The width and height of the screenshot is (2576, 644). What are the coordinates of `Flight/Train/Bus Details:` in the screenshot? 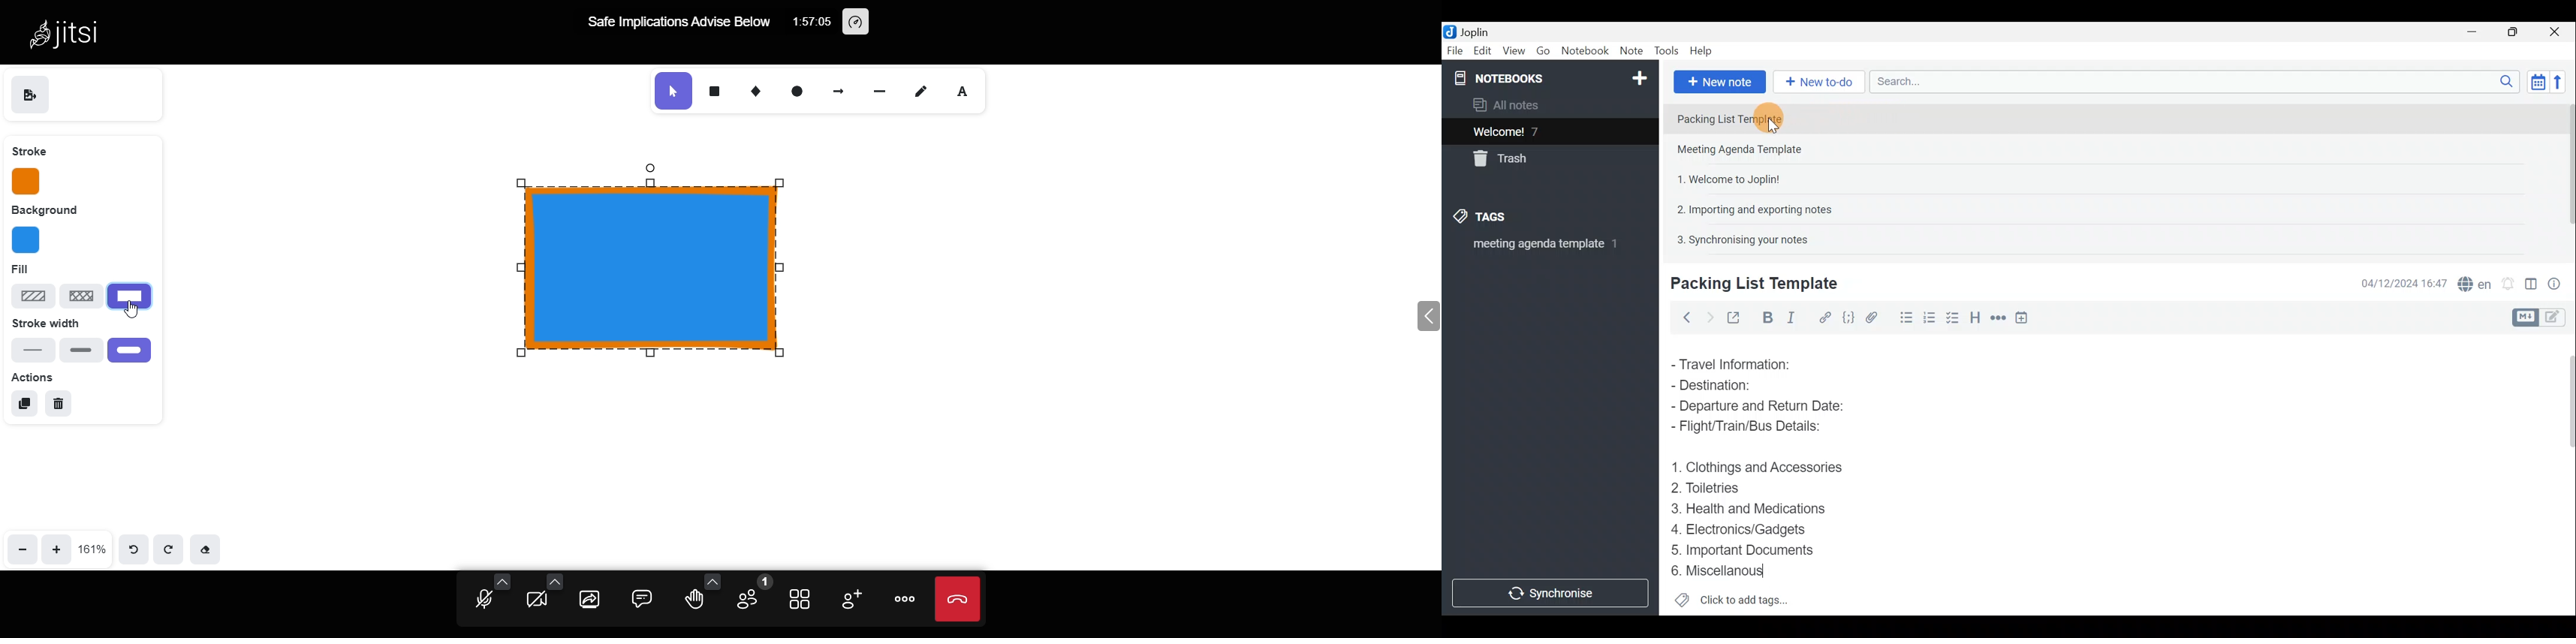 It's located at (1758, 429).